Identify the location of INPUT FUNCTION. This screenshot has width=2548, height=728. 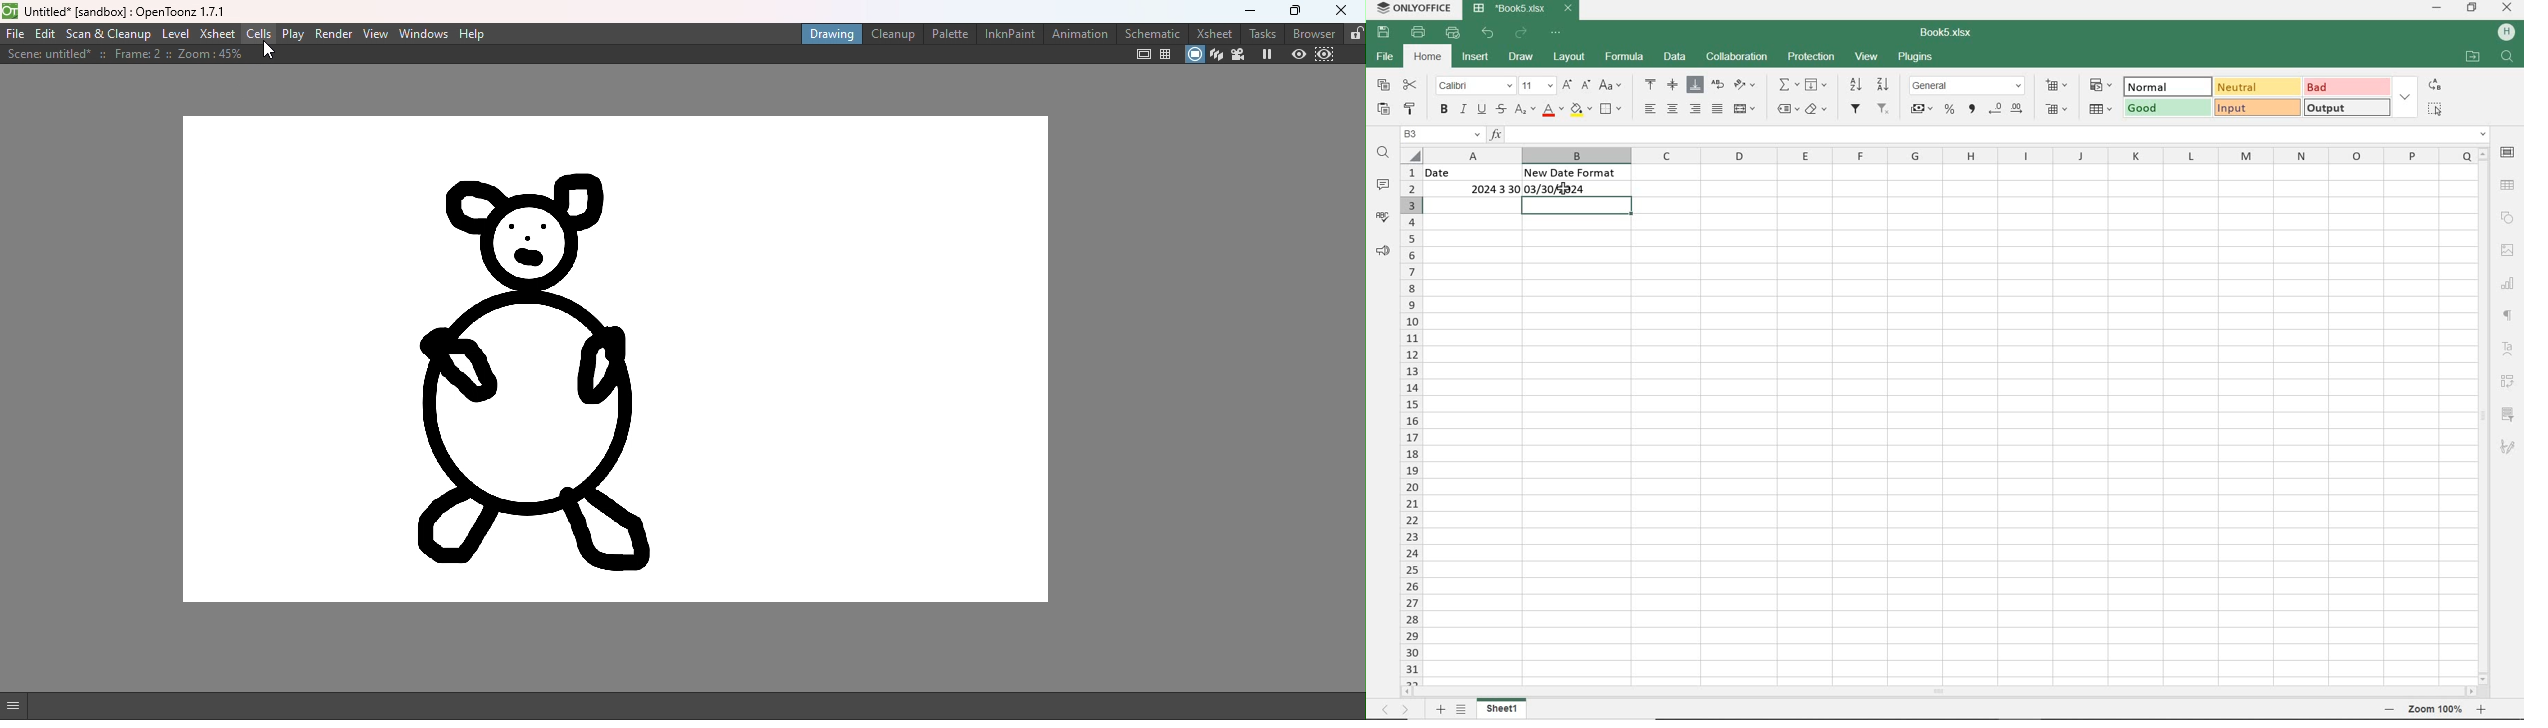
(1989, 134).